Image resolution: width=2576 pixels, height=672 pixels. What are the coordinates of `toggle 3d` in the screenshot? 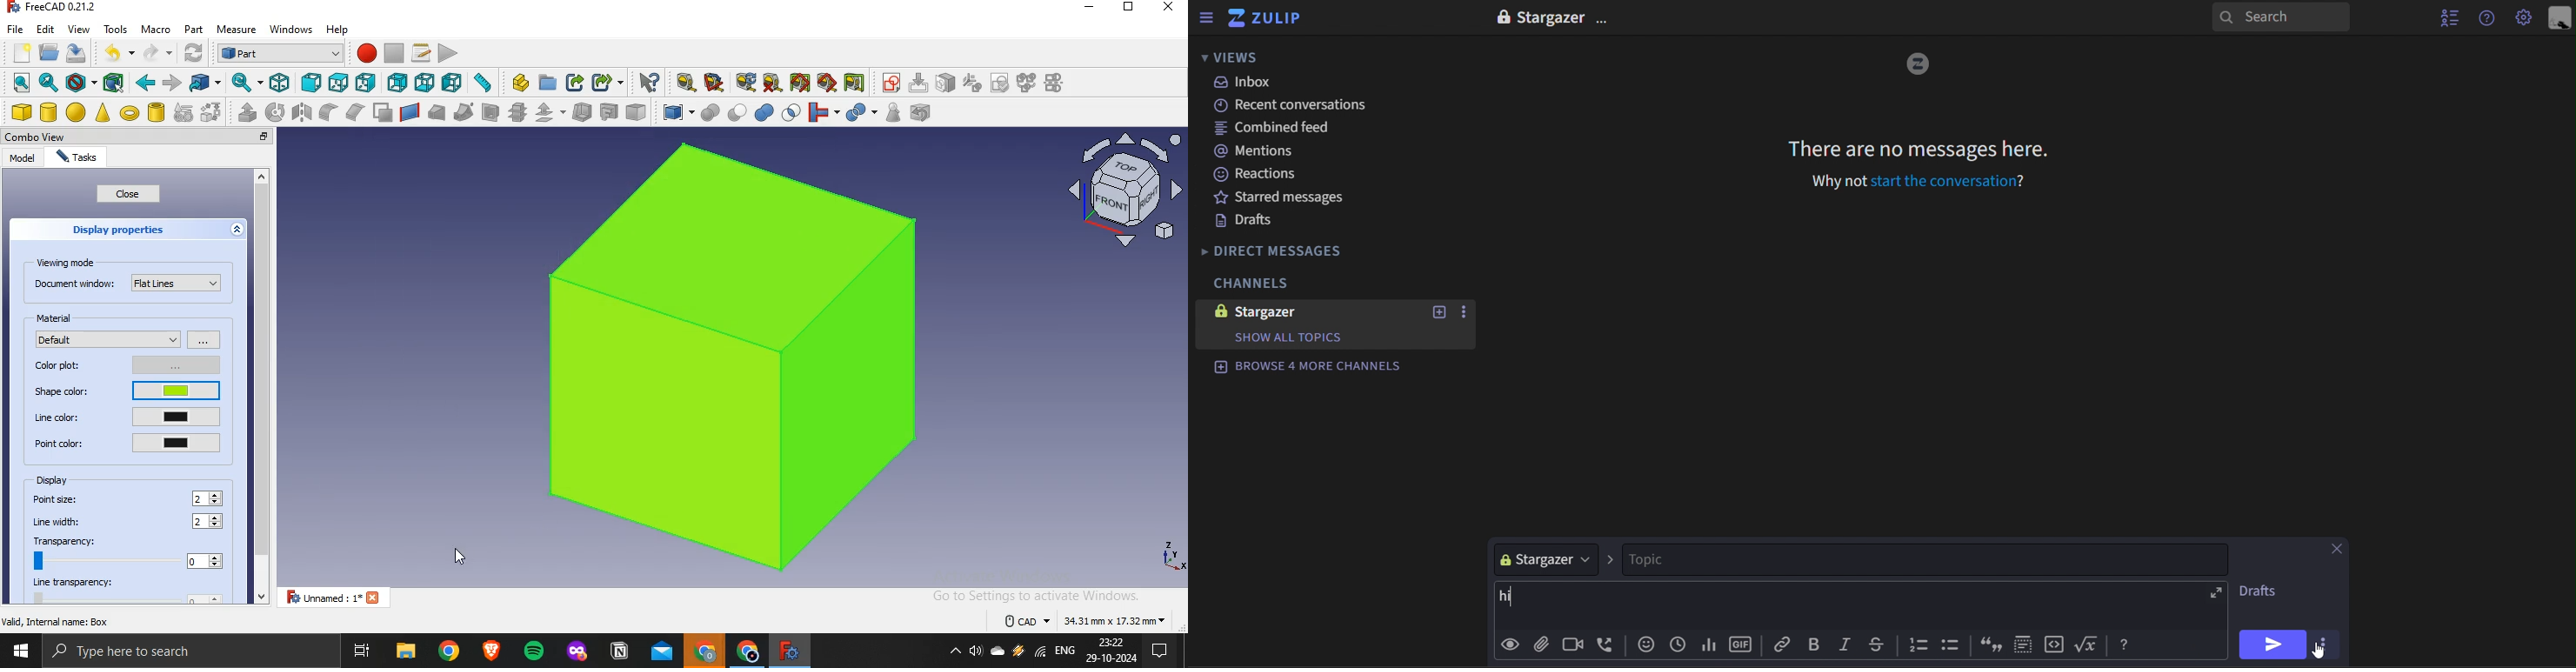 It's located at (827, 83).